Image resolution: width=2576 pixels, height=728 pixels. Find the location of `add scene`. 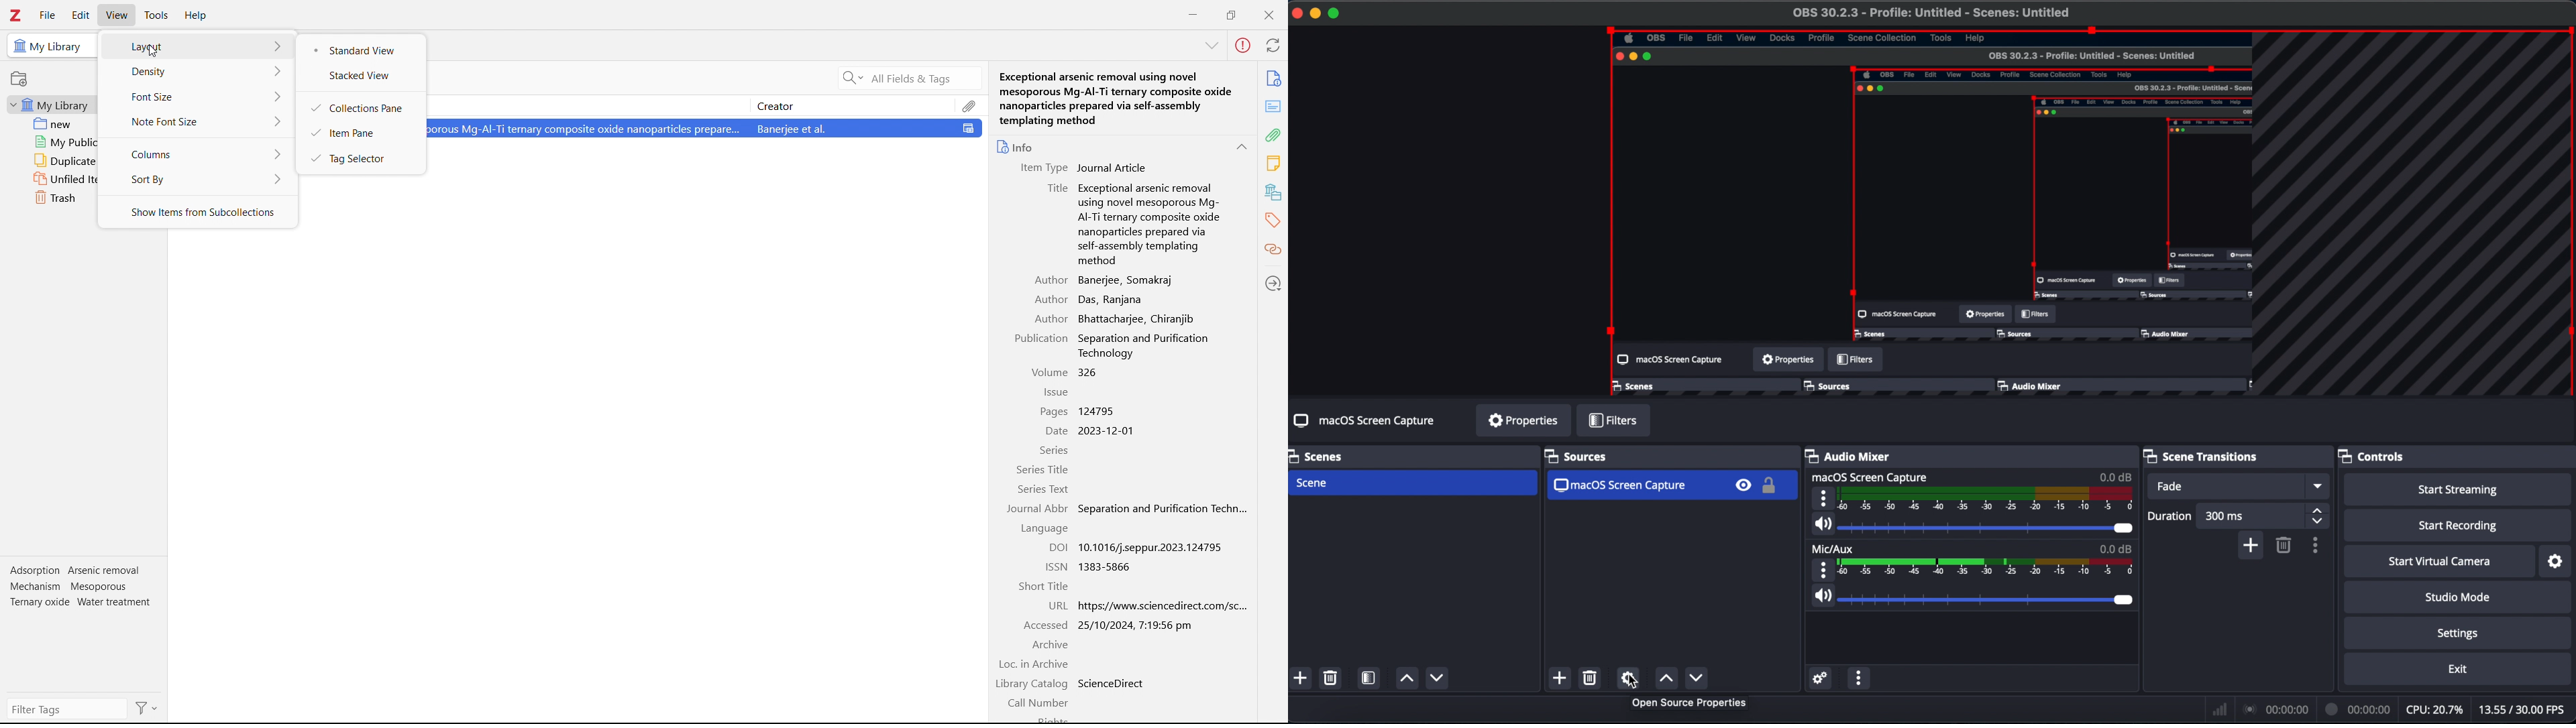

add scene is located at coordinates (1300, 678).